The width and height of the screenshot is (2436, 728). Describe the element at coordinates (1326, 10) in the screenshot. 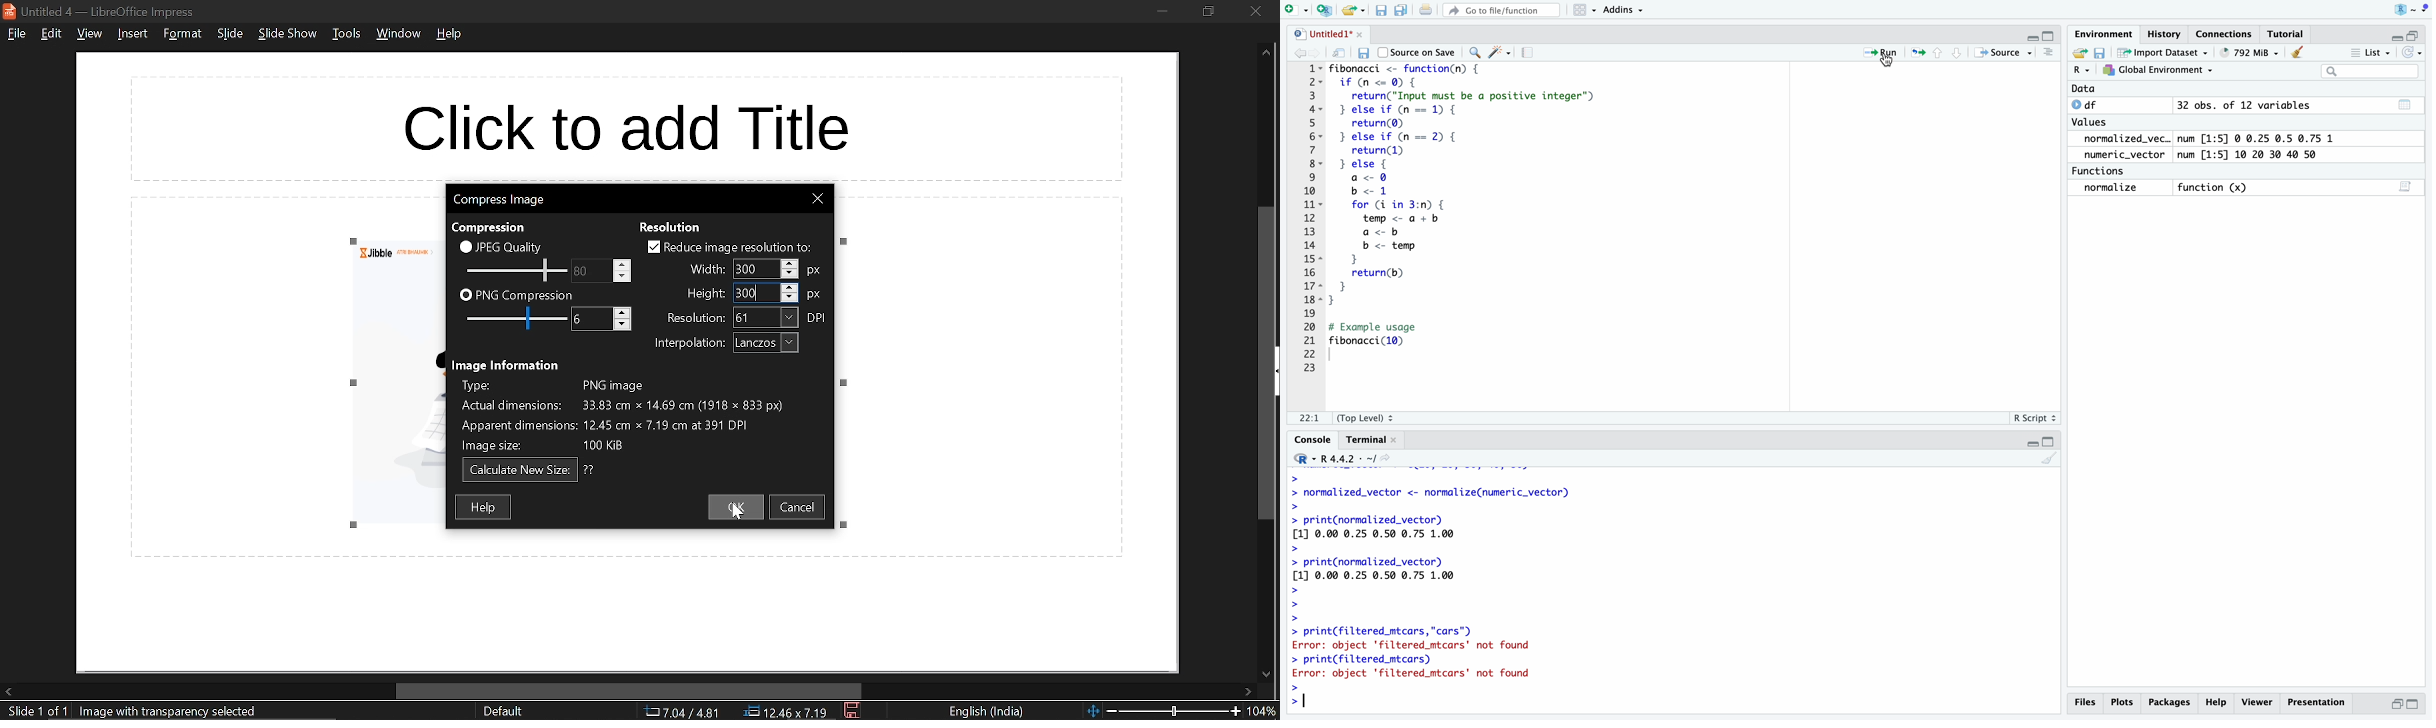

I see `create a project` at that location.